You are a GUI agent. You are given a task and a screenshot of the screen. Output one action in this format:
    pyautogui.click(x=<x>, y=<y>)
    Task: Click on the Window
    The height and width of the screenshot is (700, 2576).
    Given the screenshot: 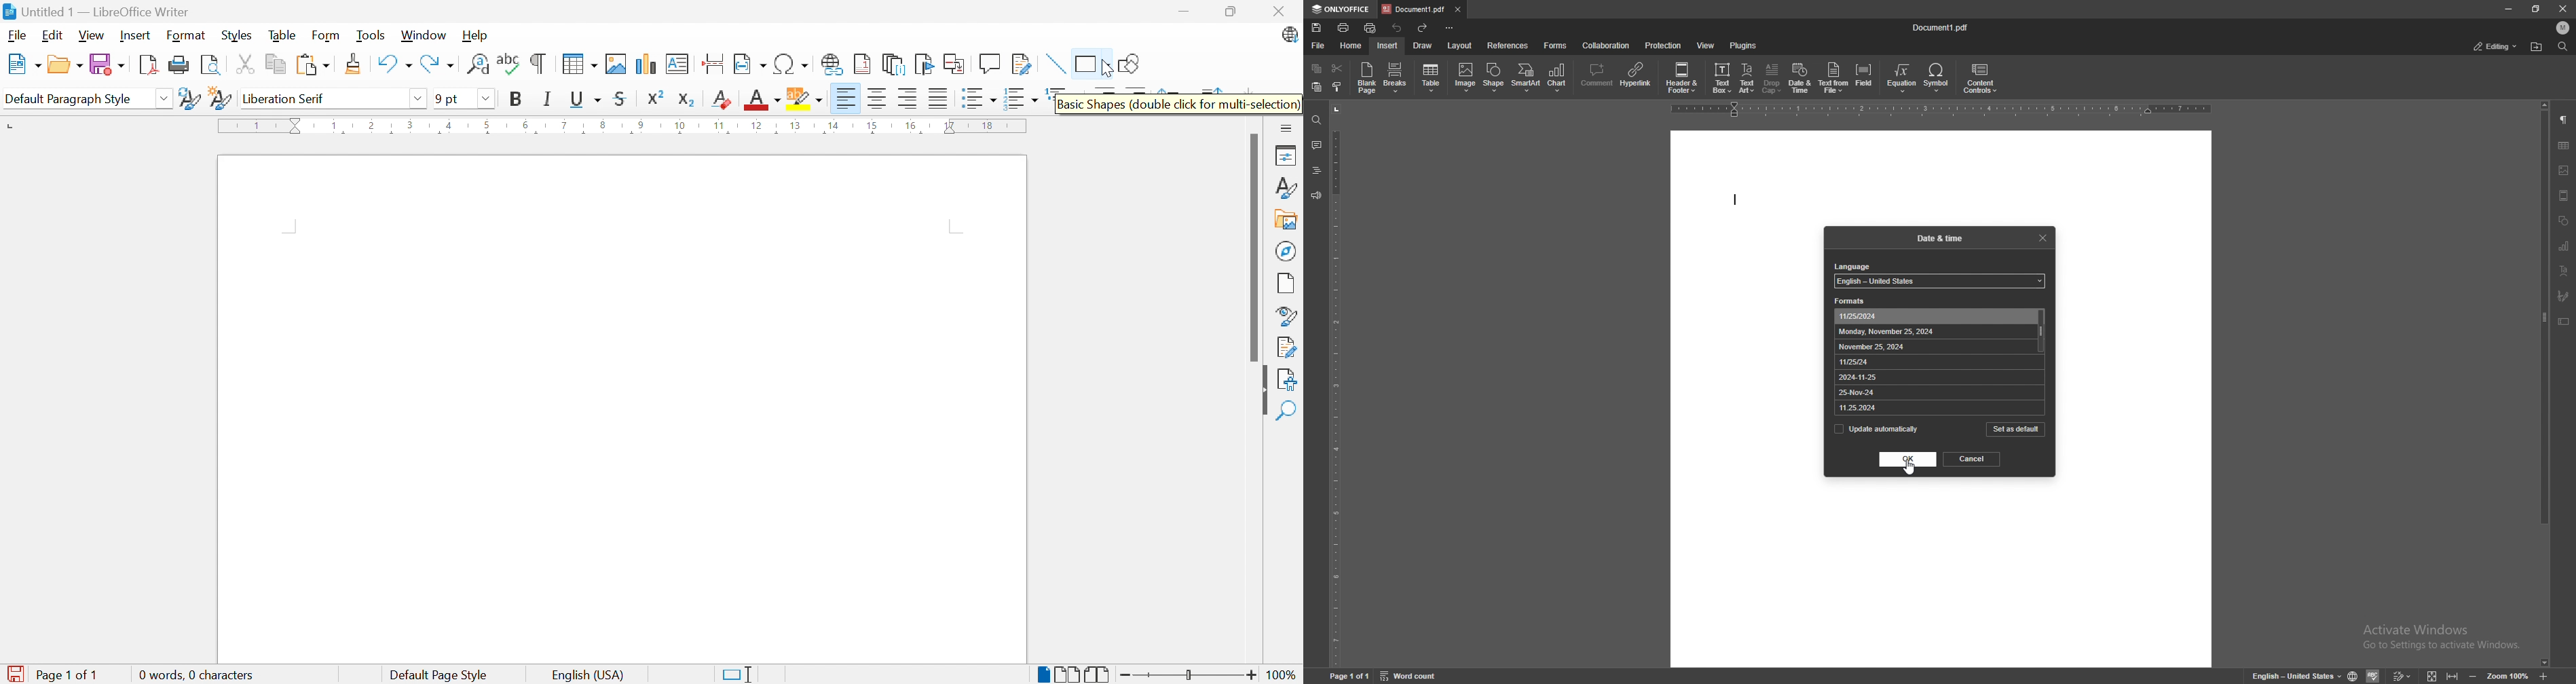 What is the action you would take?
    pyautogui.click(x=424, y=35)
    